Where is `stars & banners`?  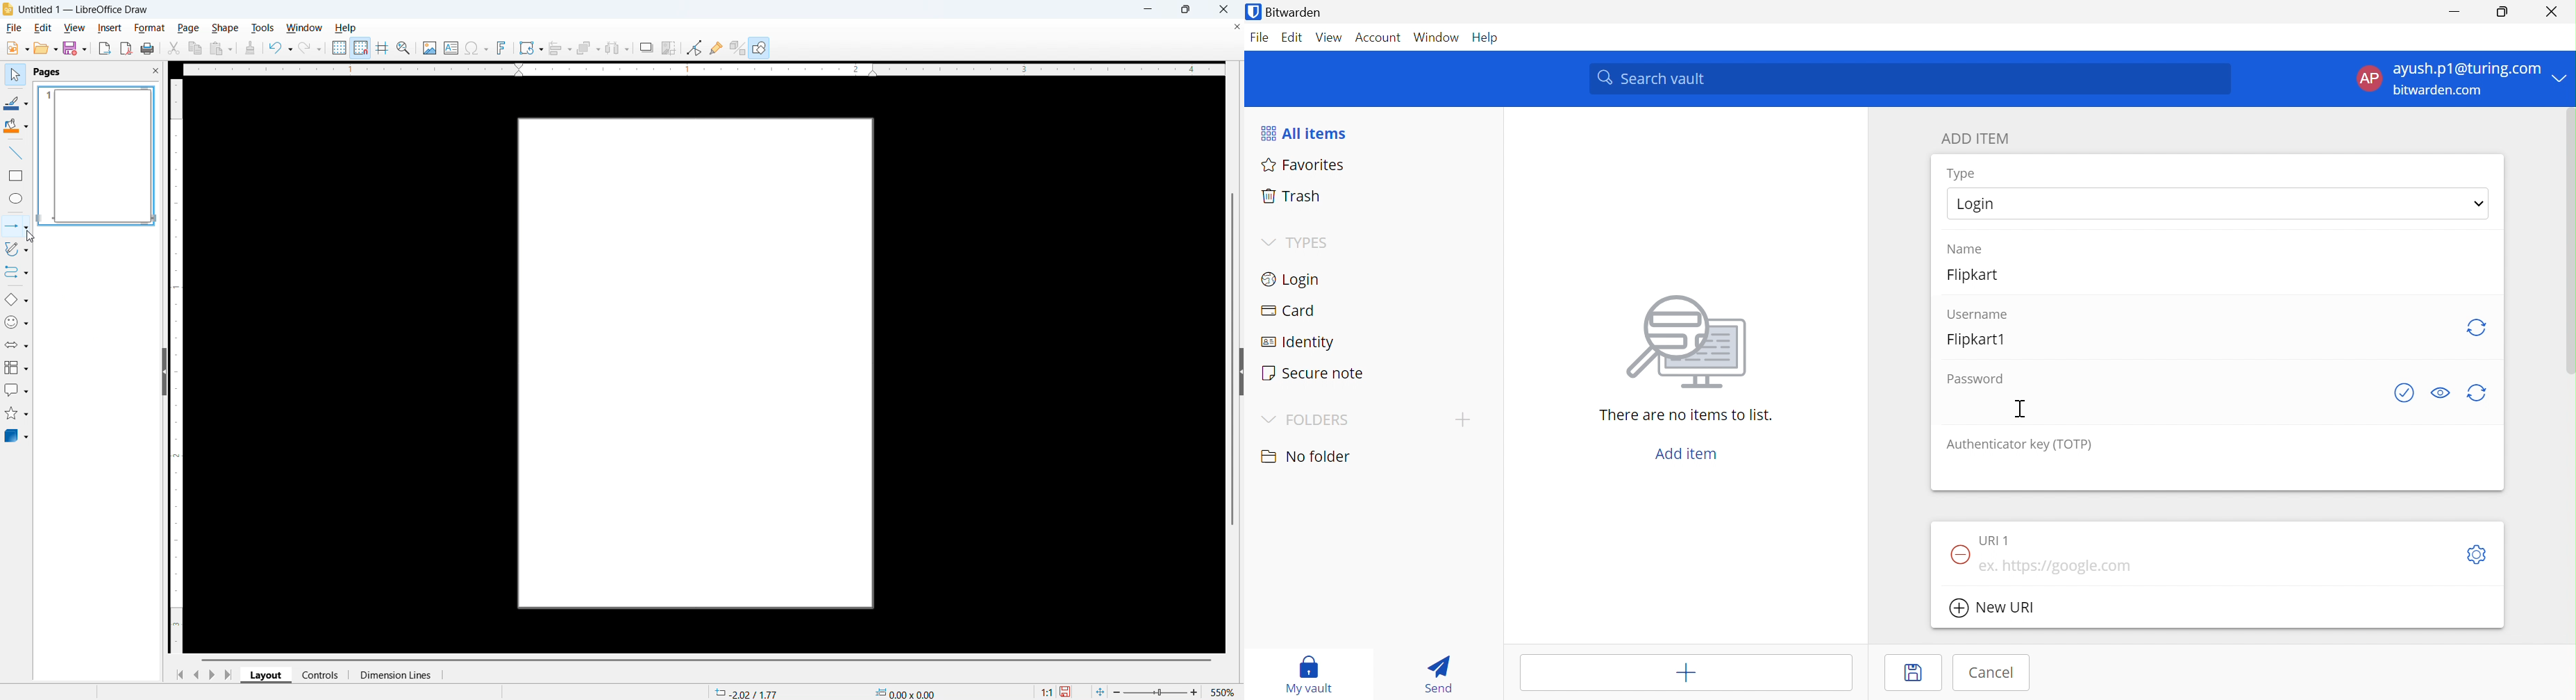 stars & banners is located at coordinates (16, 413).